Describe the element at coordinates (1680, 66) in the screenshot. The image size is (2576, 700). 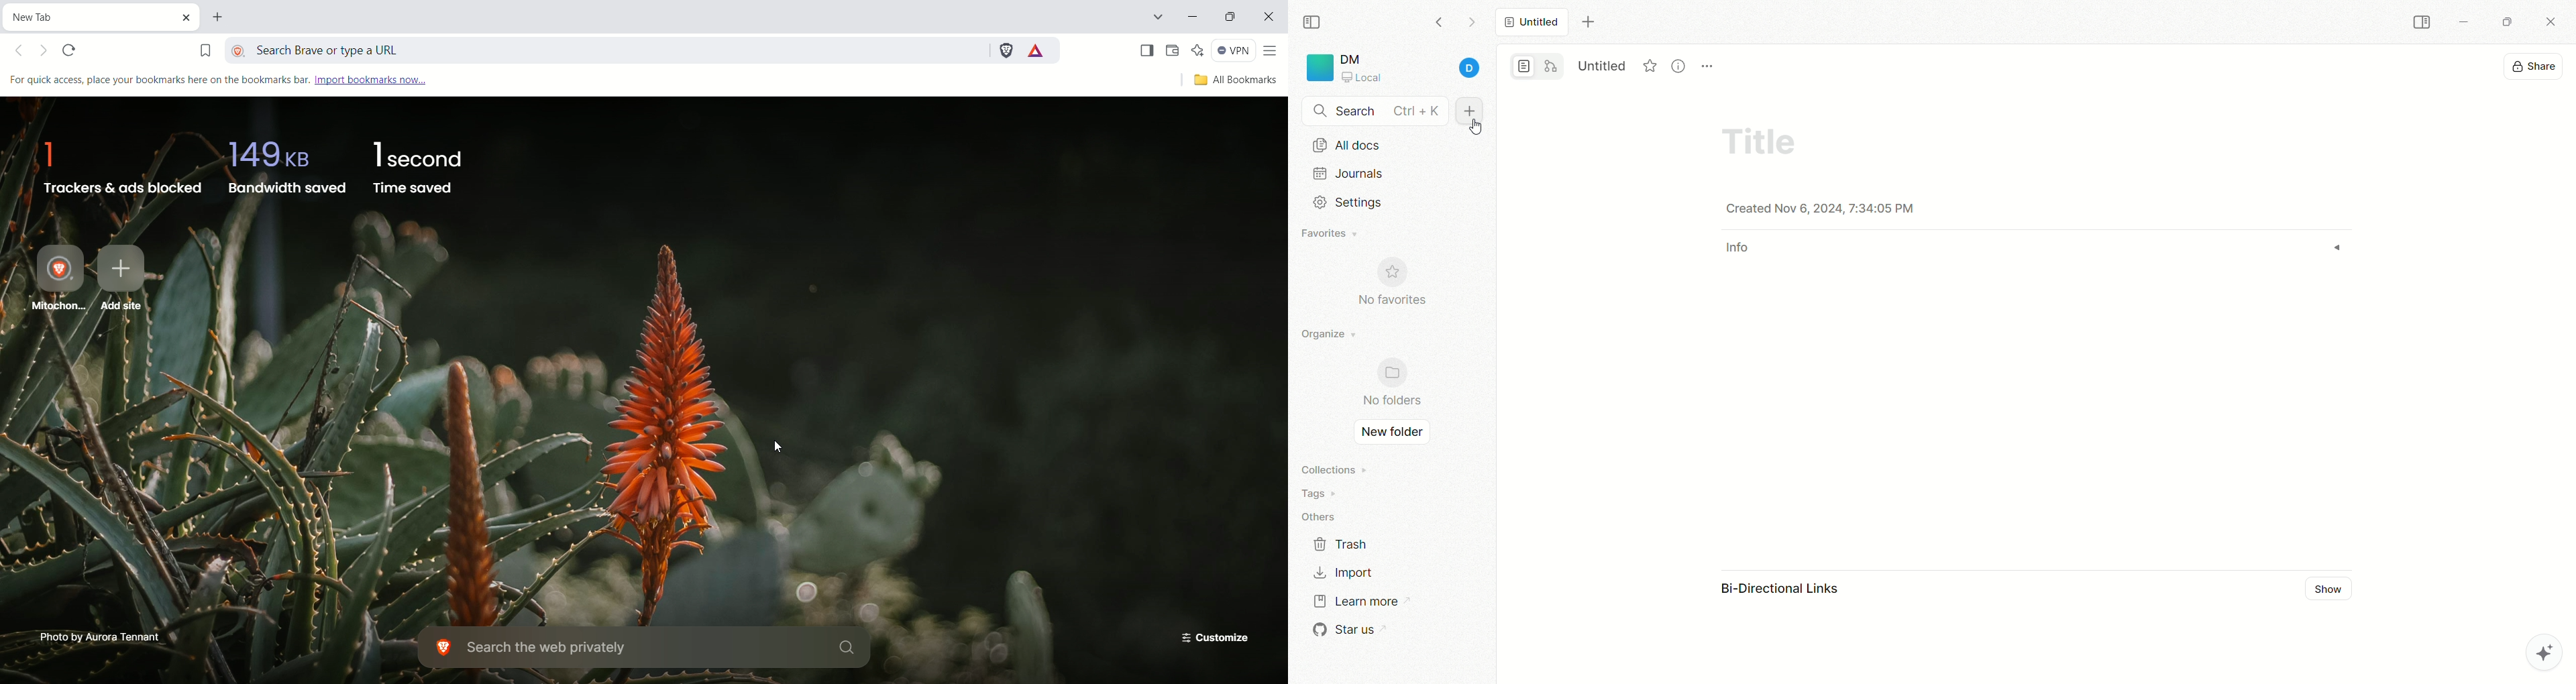
I see `view info` at that location.